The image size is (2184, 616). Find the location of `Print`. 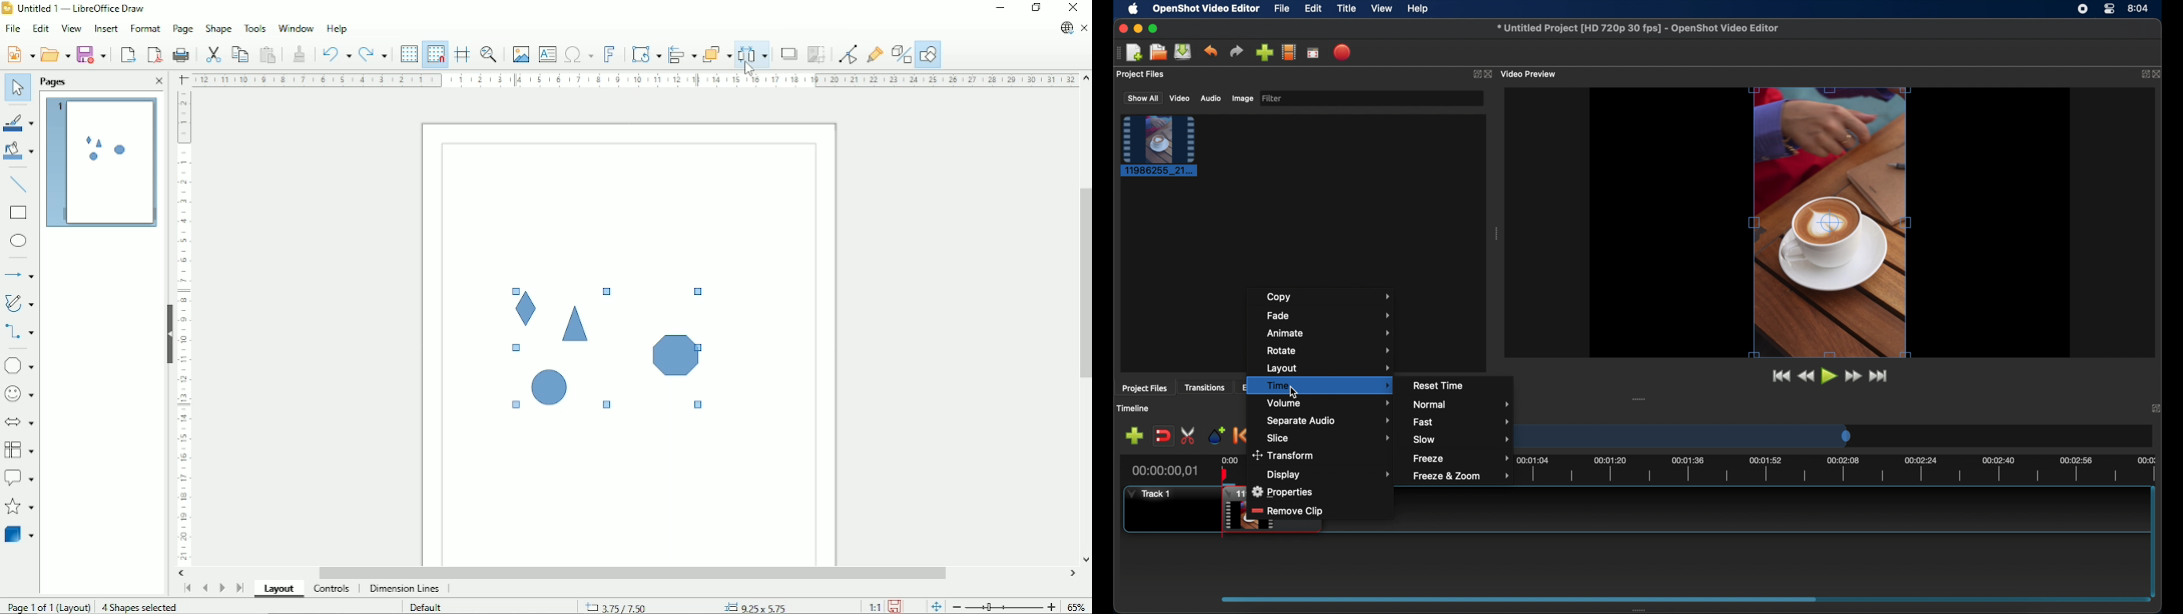

Print is located at coordinates (181, 52).